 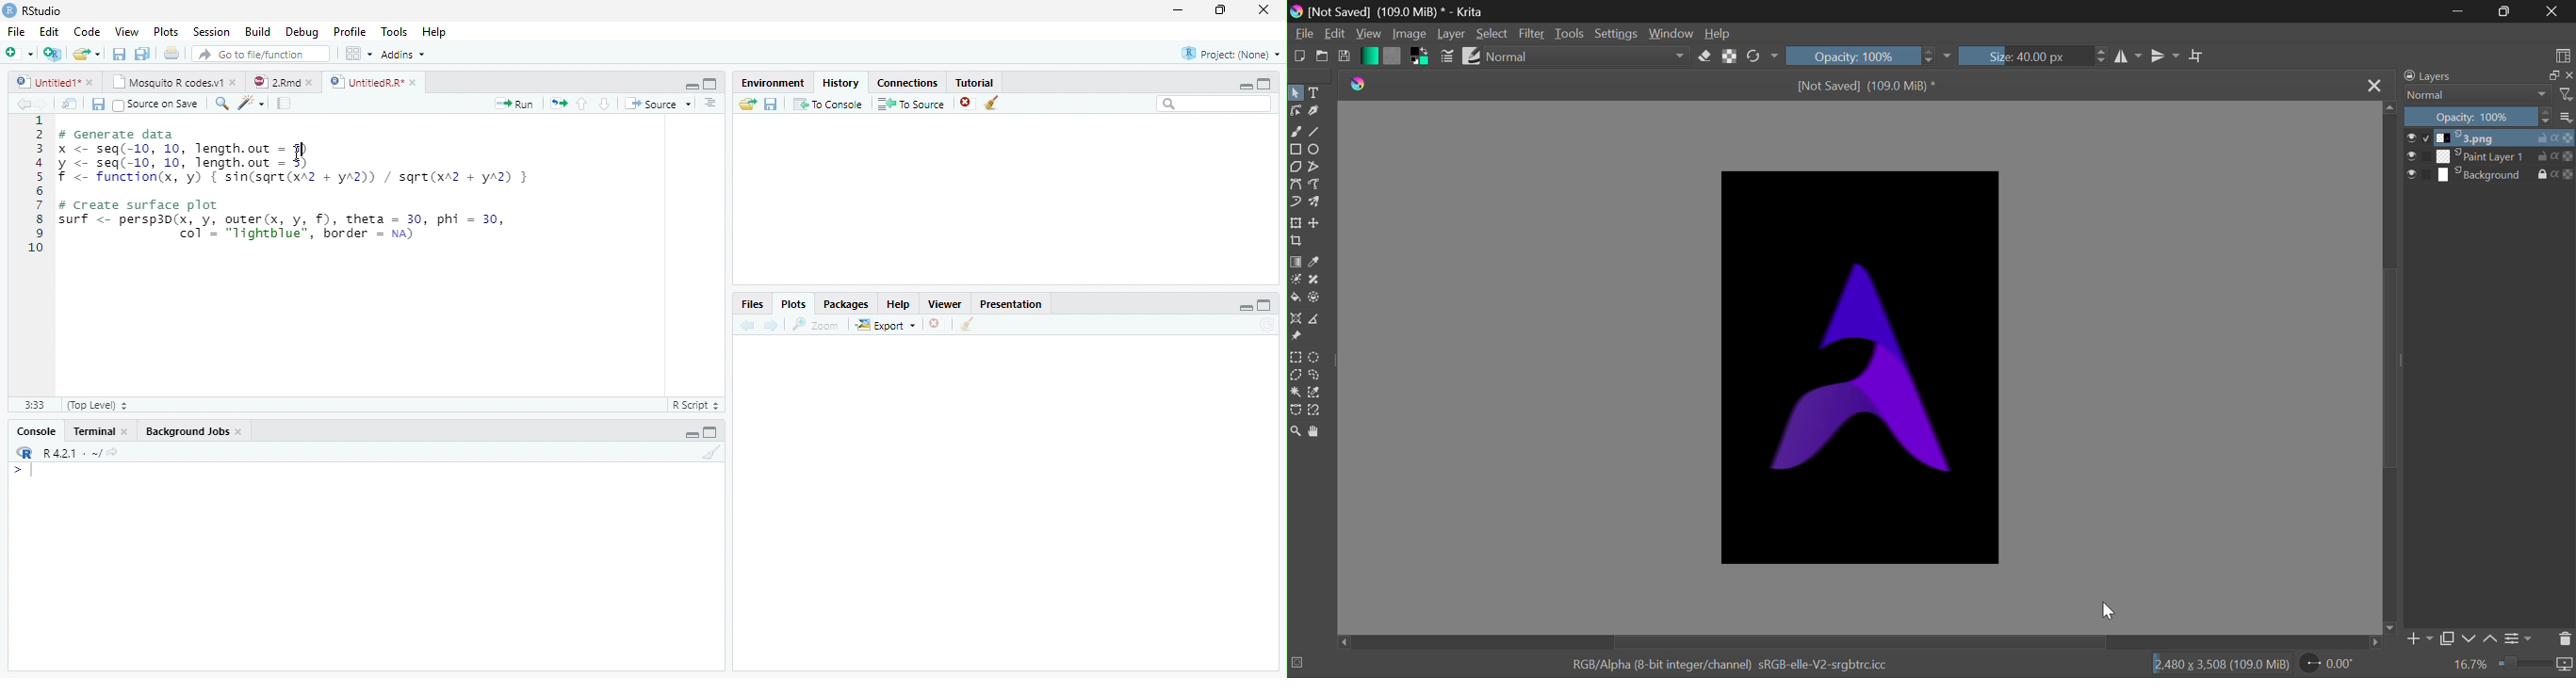 I want to click on zoom slider, so click(x=2536, y=665).